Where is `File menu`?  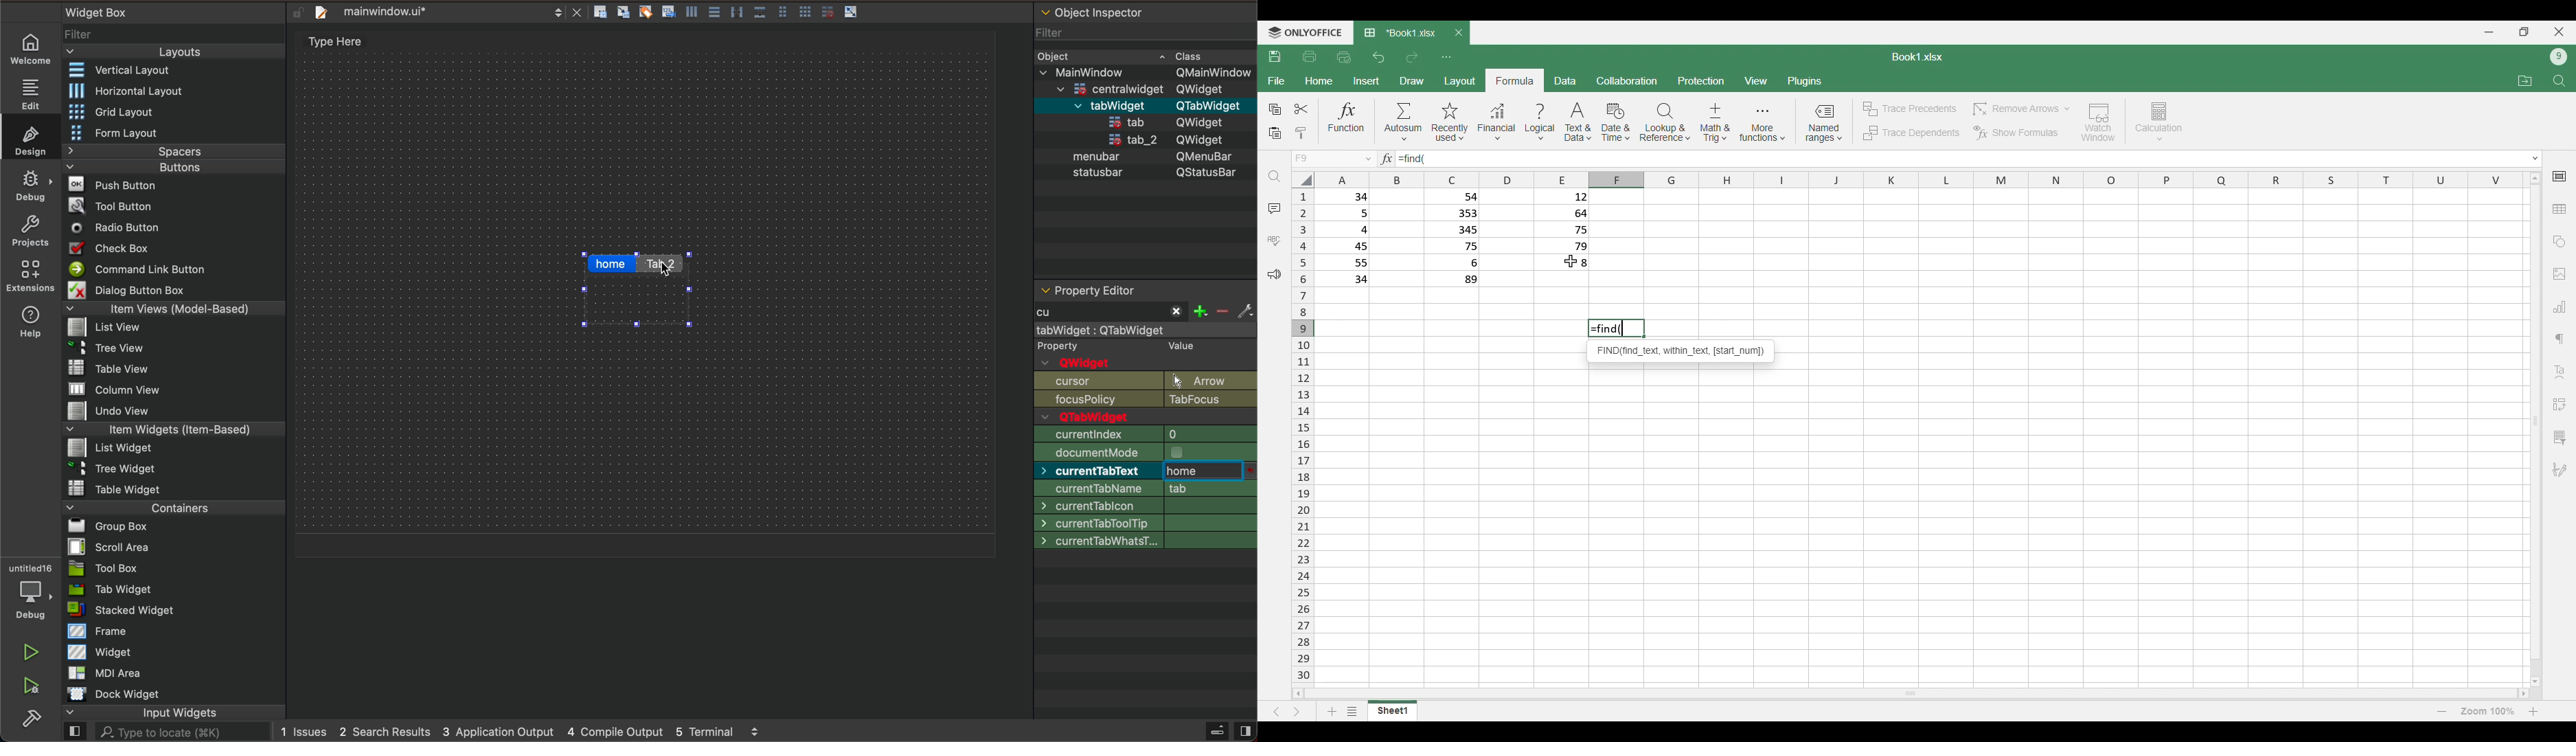
File menu is located at coordinates (1277, 81).